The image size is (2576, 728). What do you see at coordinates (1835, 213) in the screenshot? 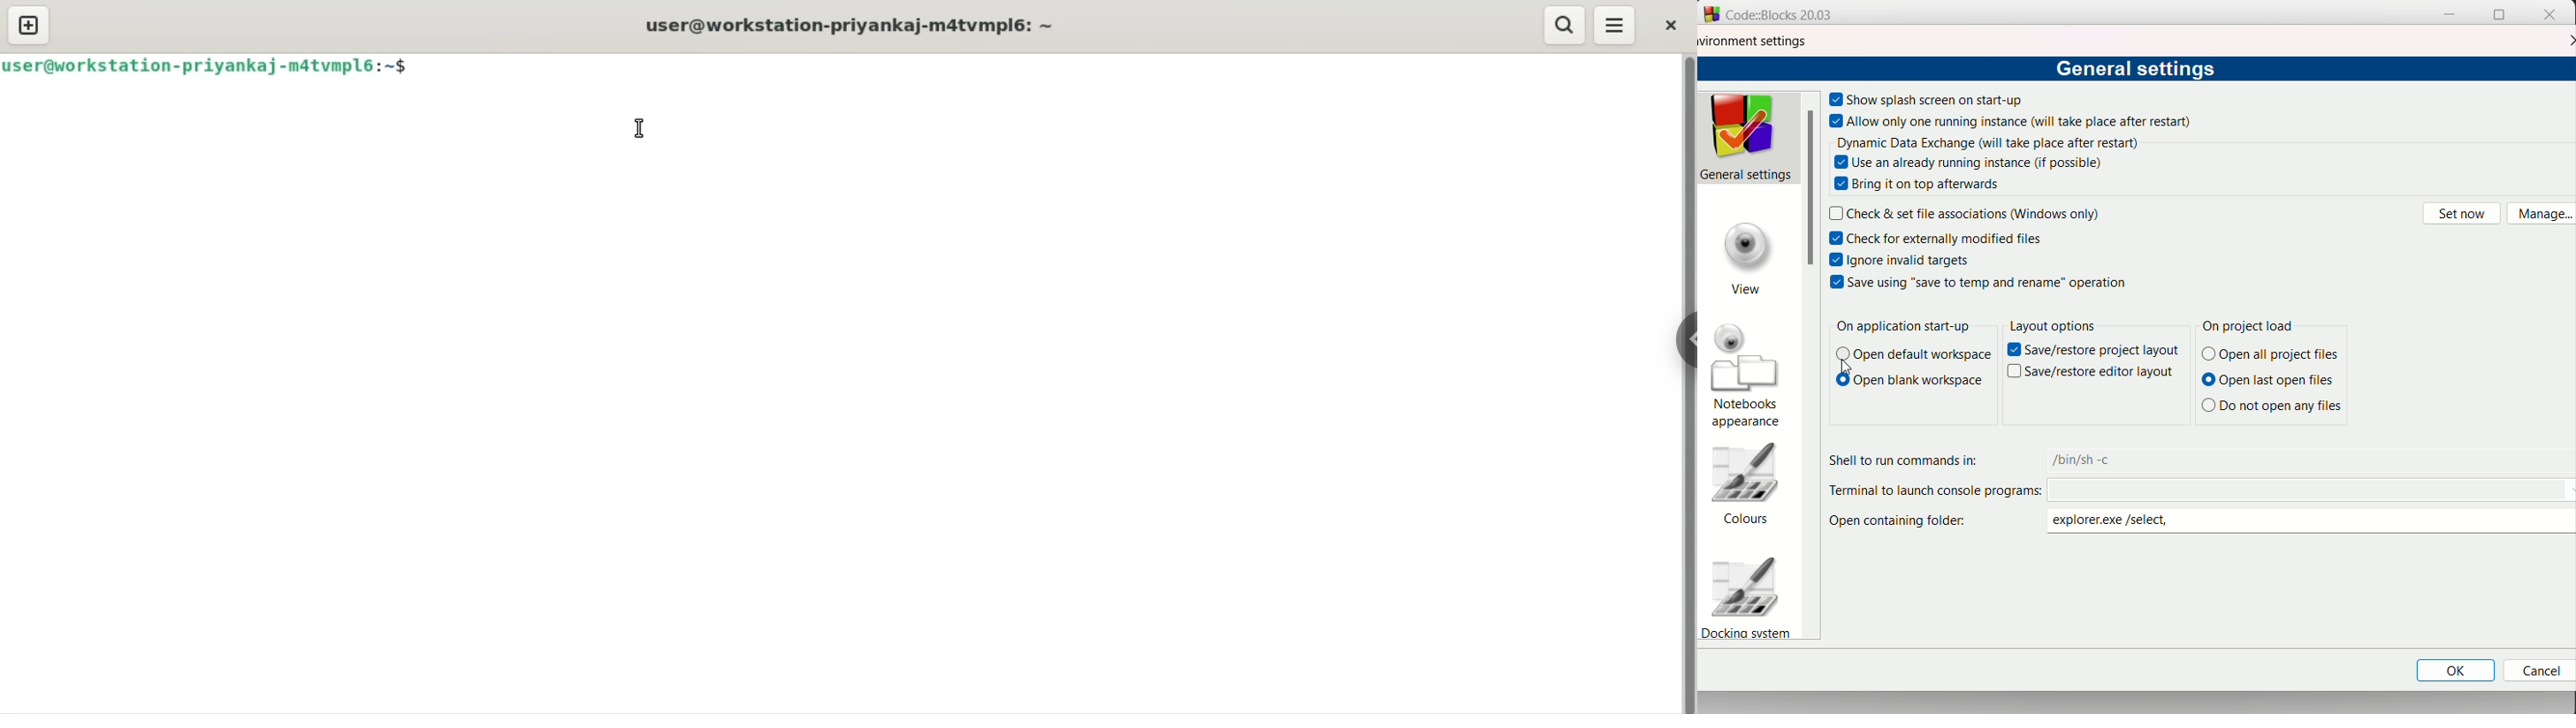
I see `checkbox` at bounding box center [1835, 213].